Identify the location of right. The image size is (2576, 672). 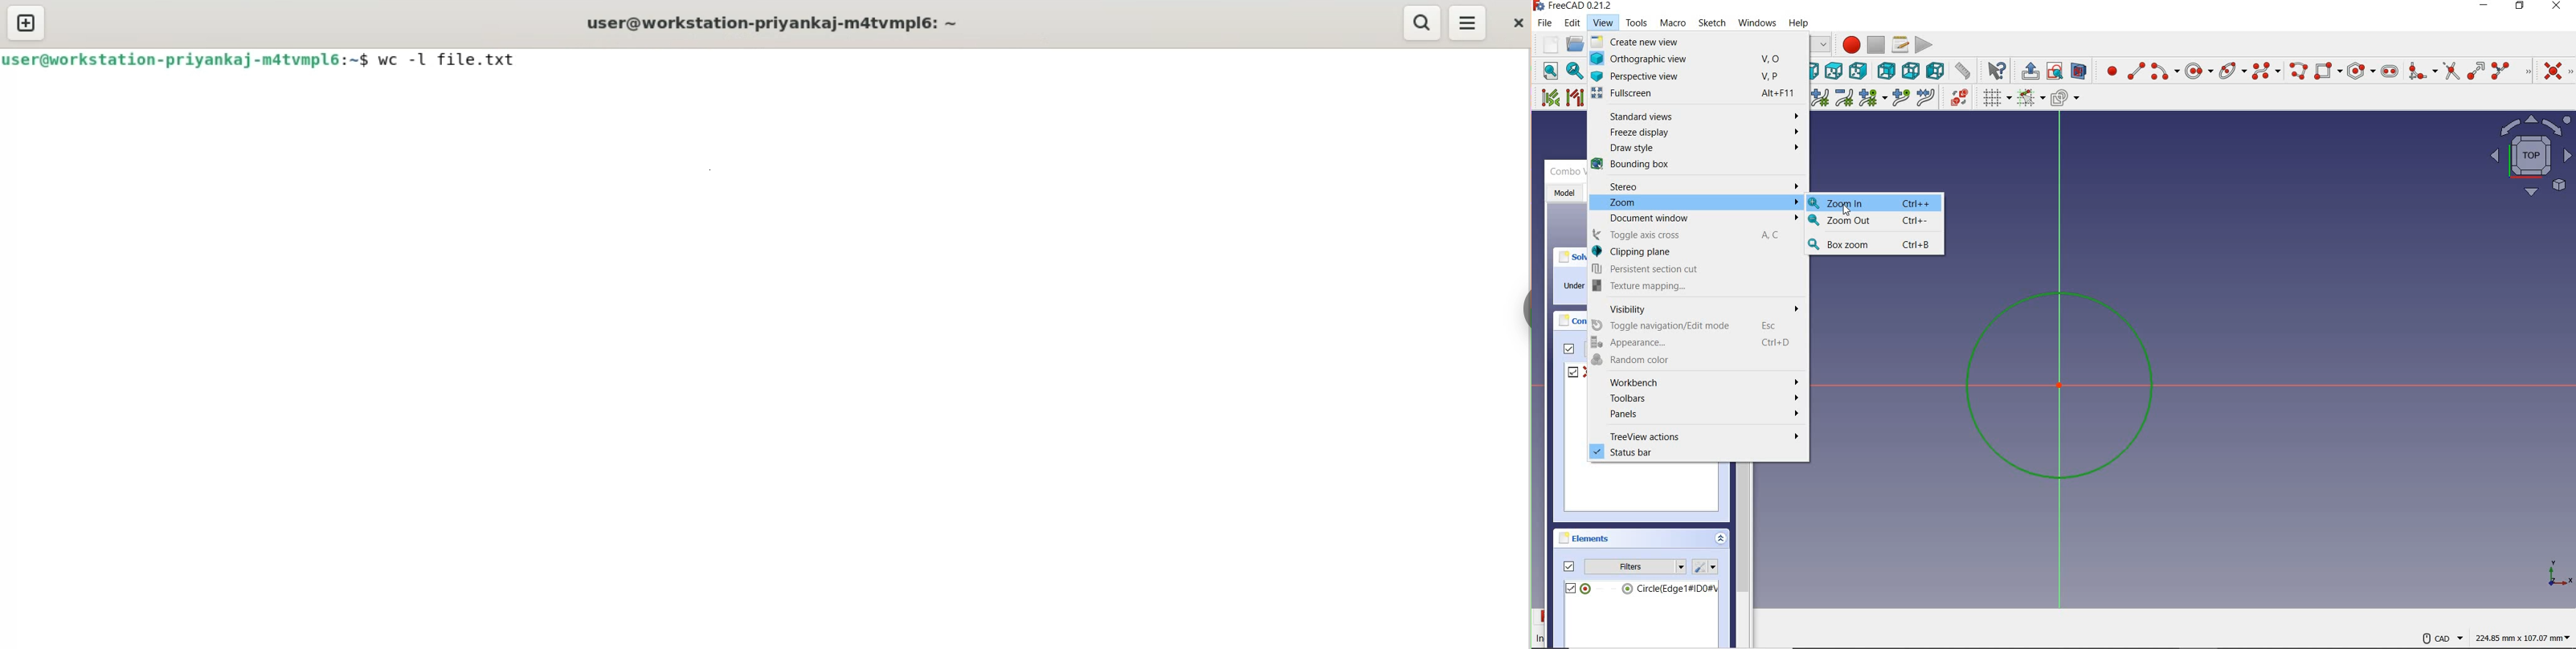
(1857, 71).